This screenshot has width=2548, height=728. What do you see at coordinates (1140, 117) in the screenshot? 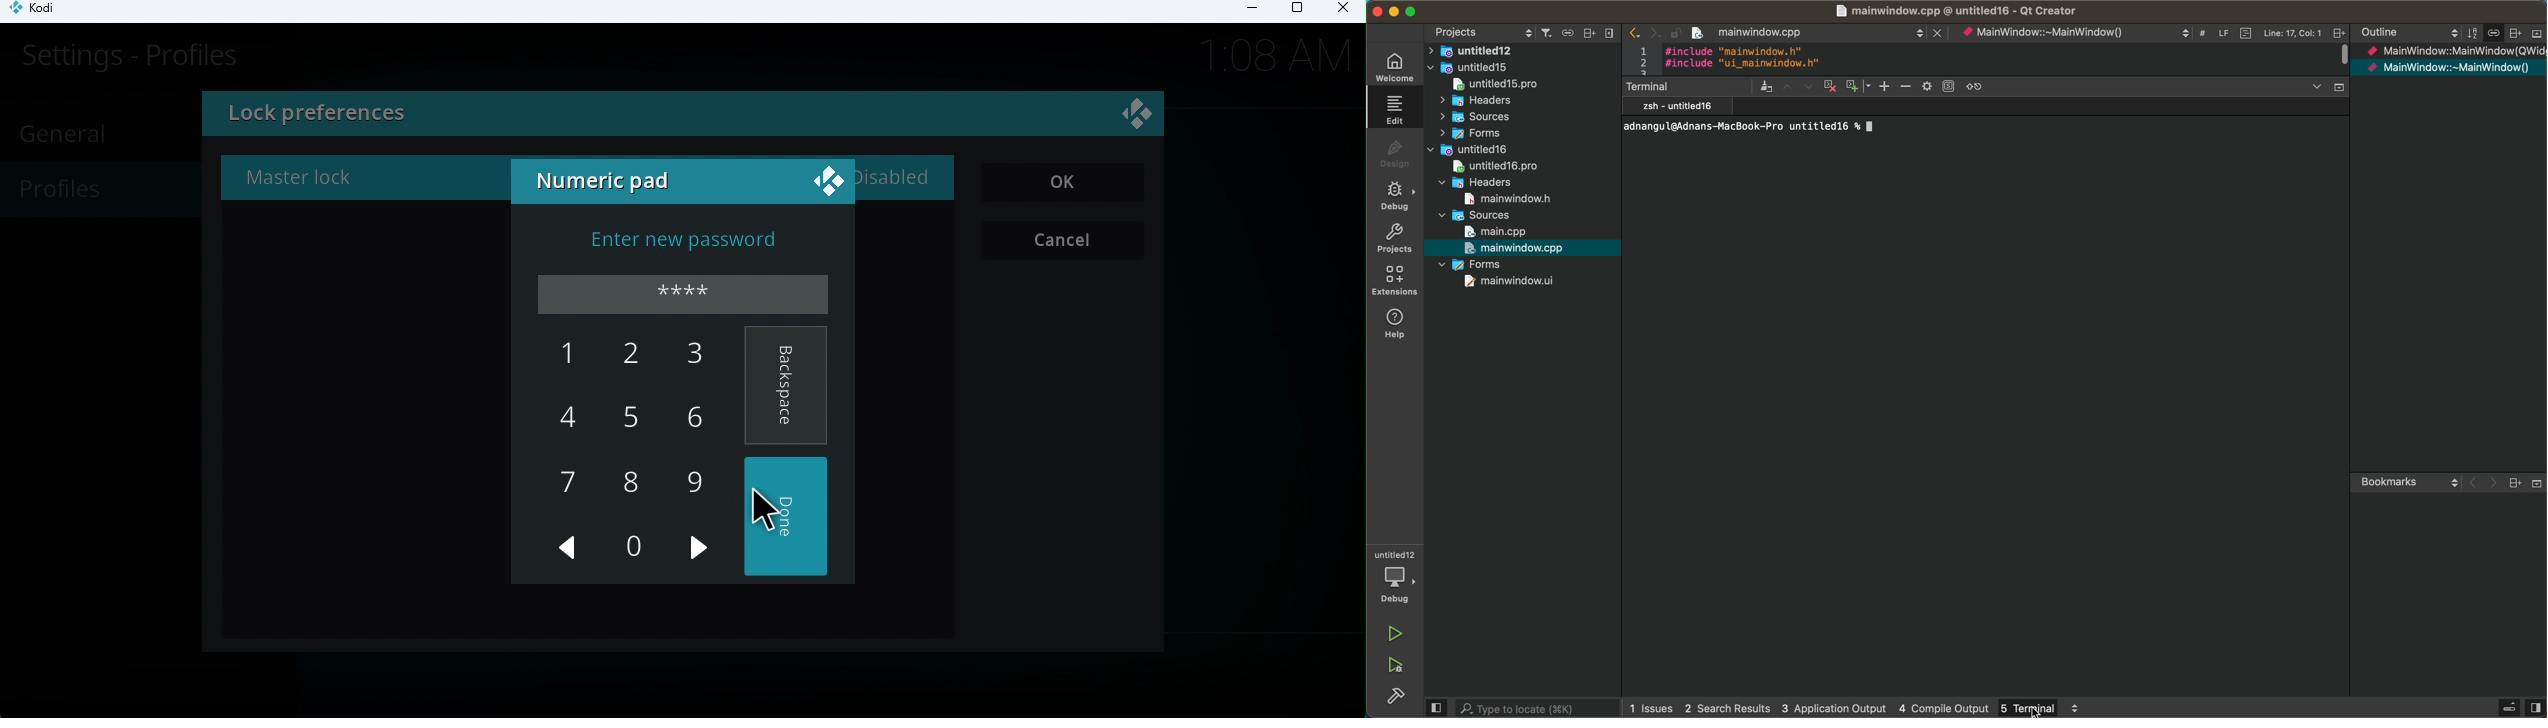
I see `logo` at bounding box center [1140, 117].